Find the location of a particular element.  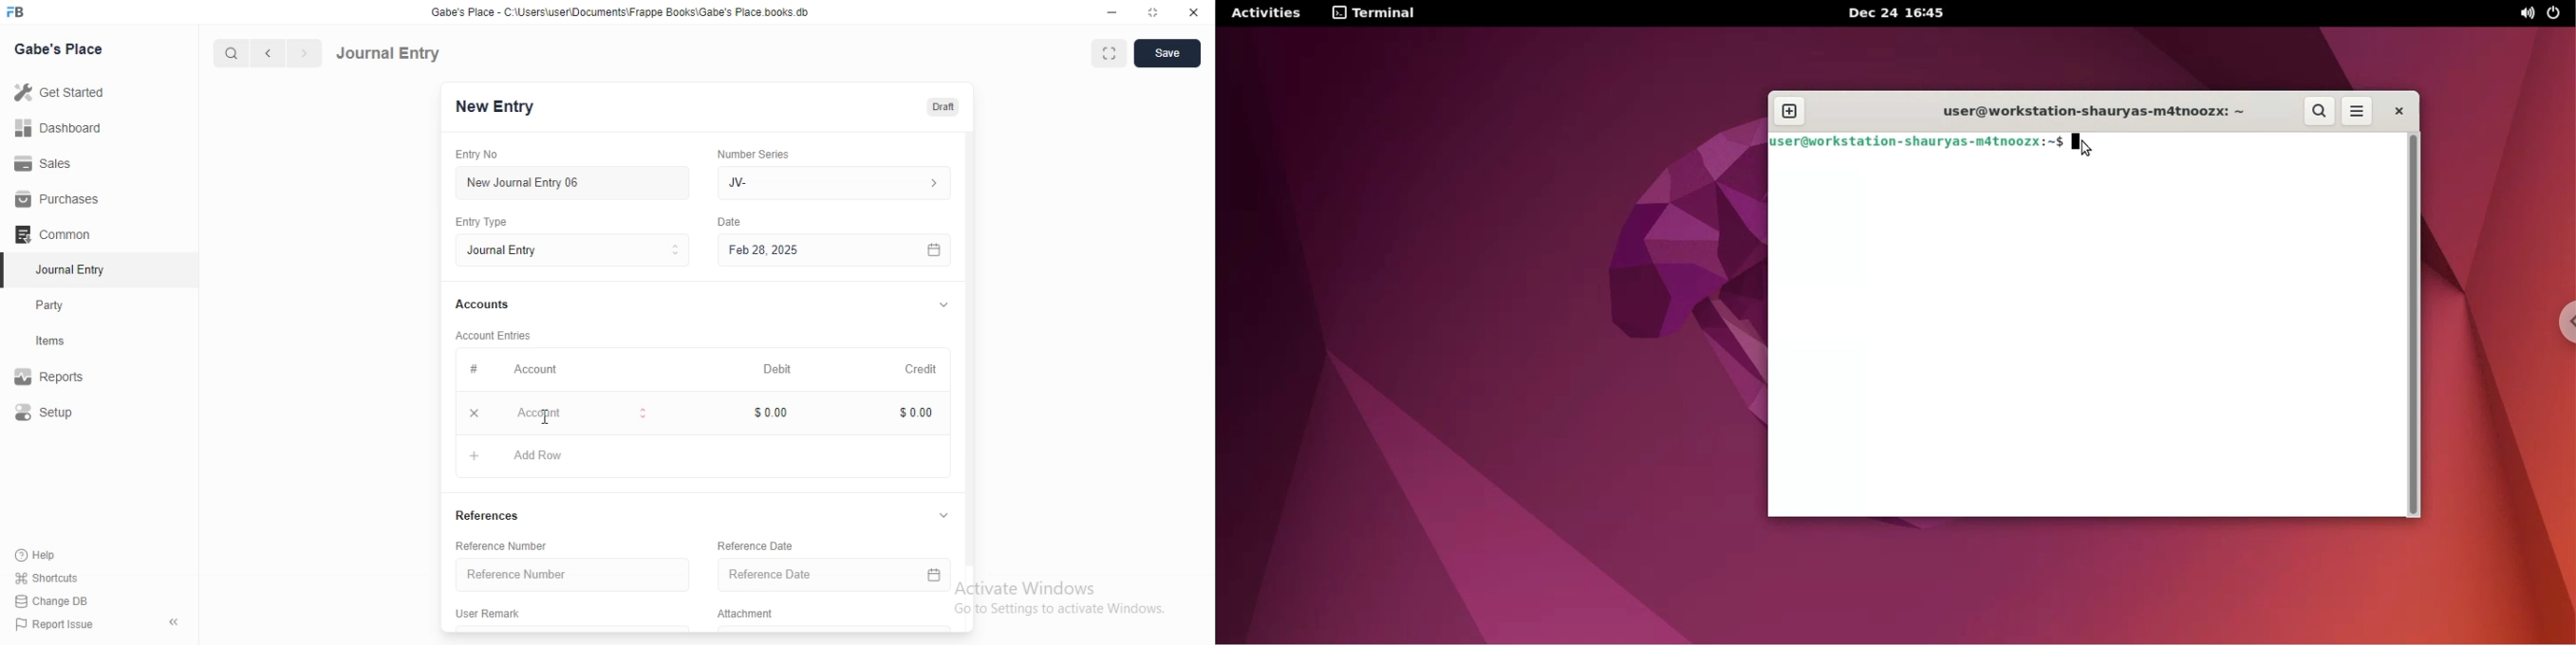

Get Started is located at coordinates (64, 92).